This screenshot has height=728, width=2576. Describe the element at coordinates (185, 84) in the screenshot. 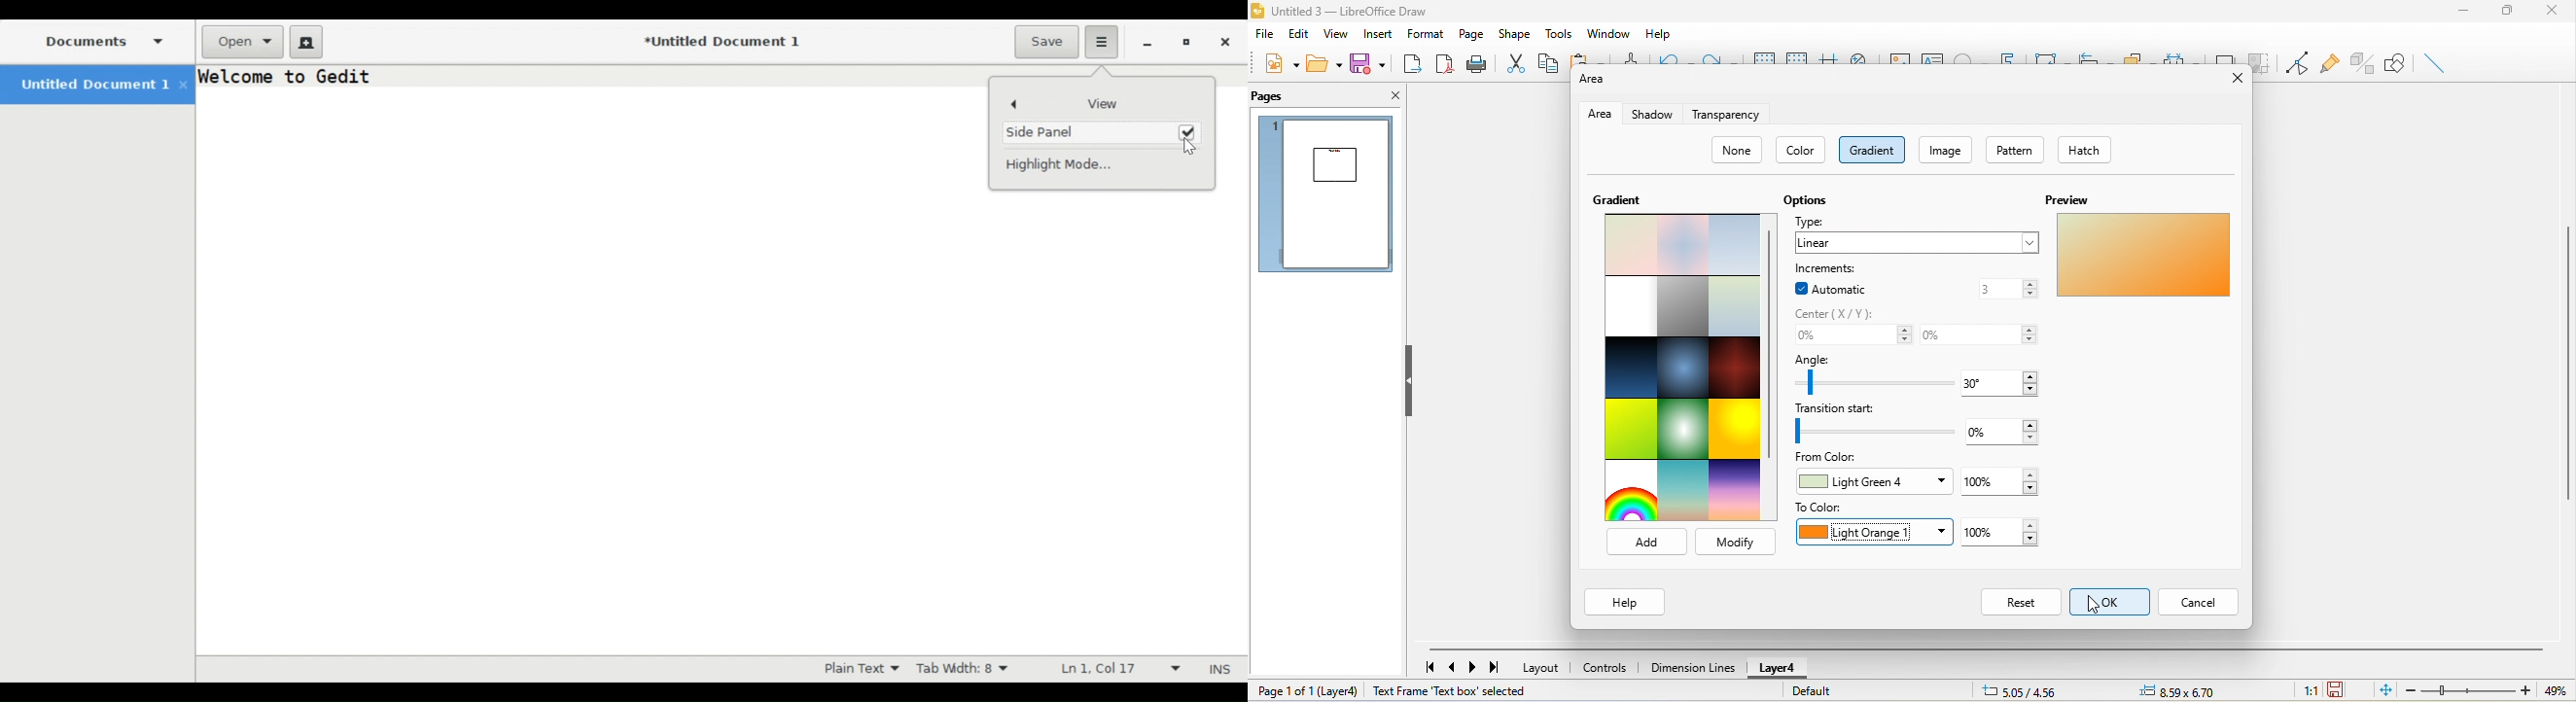

I see `close` at that location.